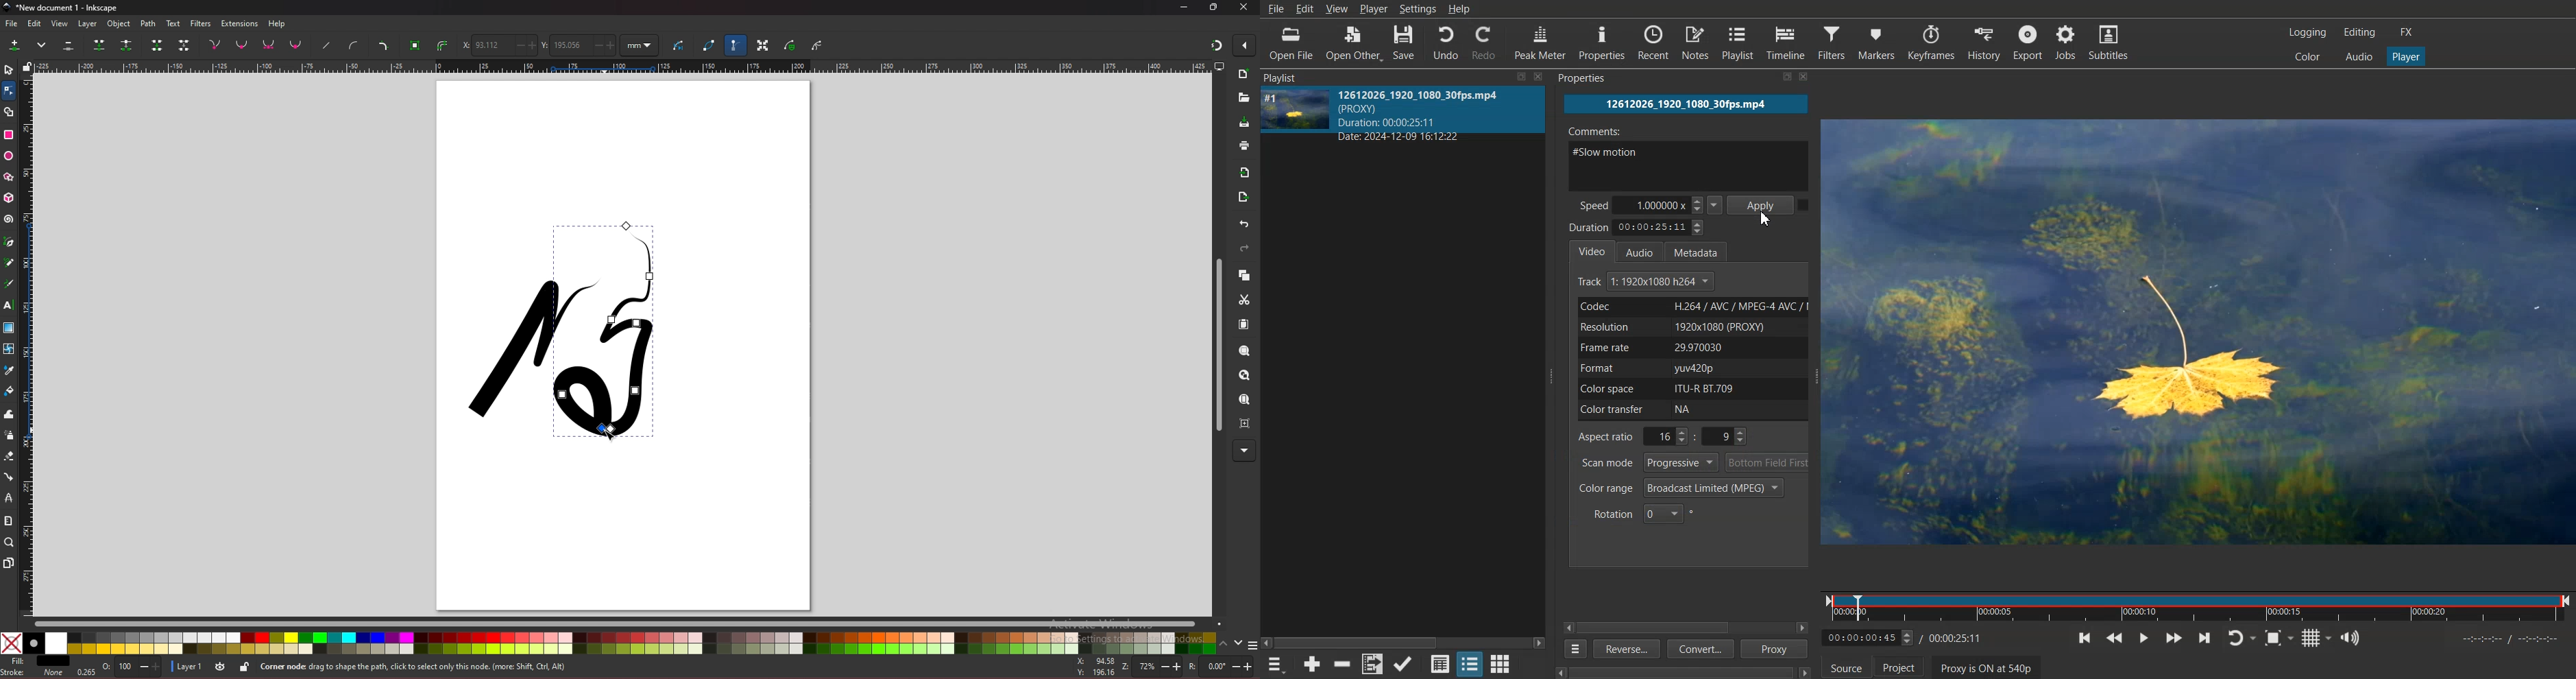  I want to click on Logging, so click(2308, 32).